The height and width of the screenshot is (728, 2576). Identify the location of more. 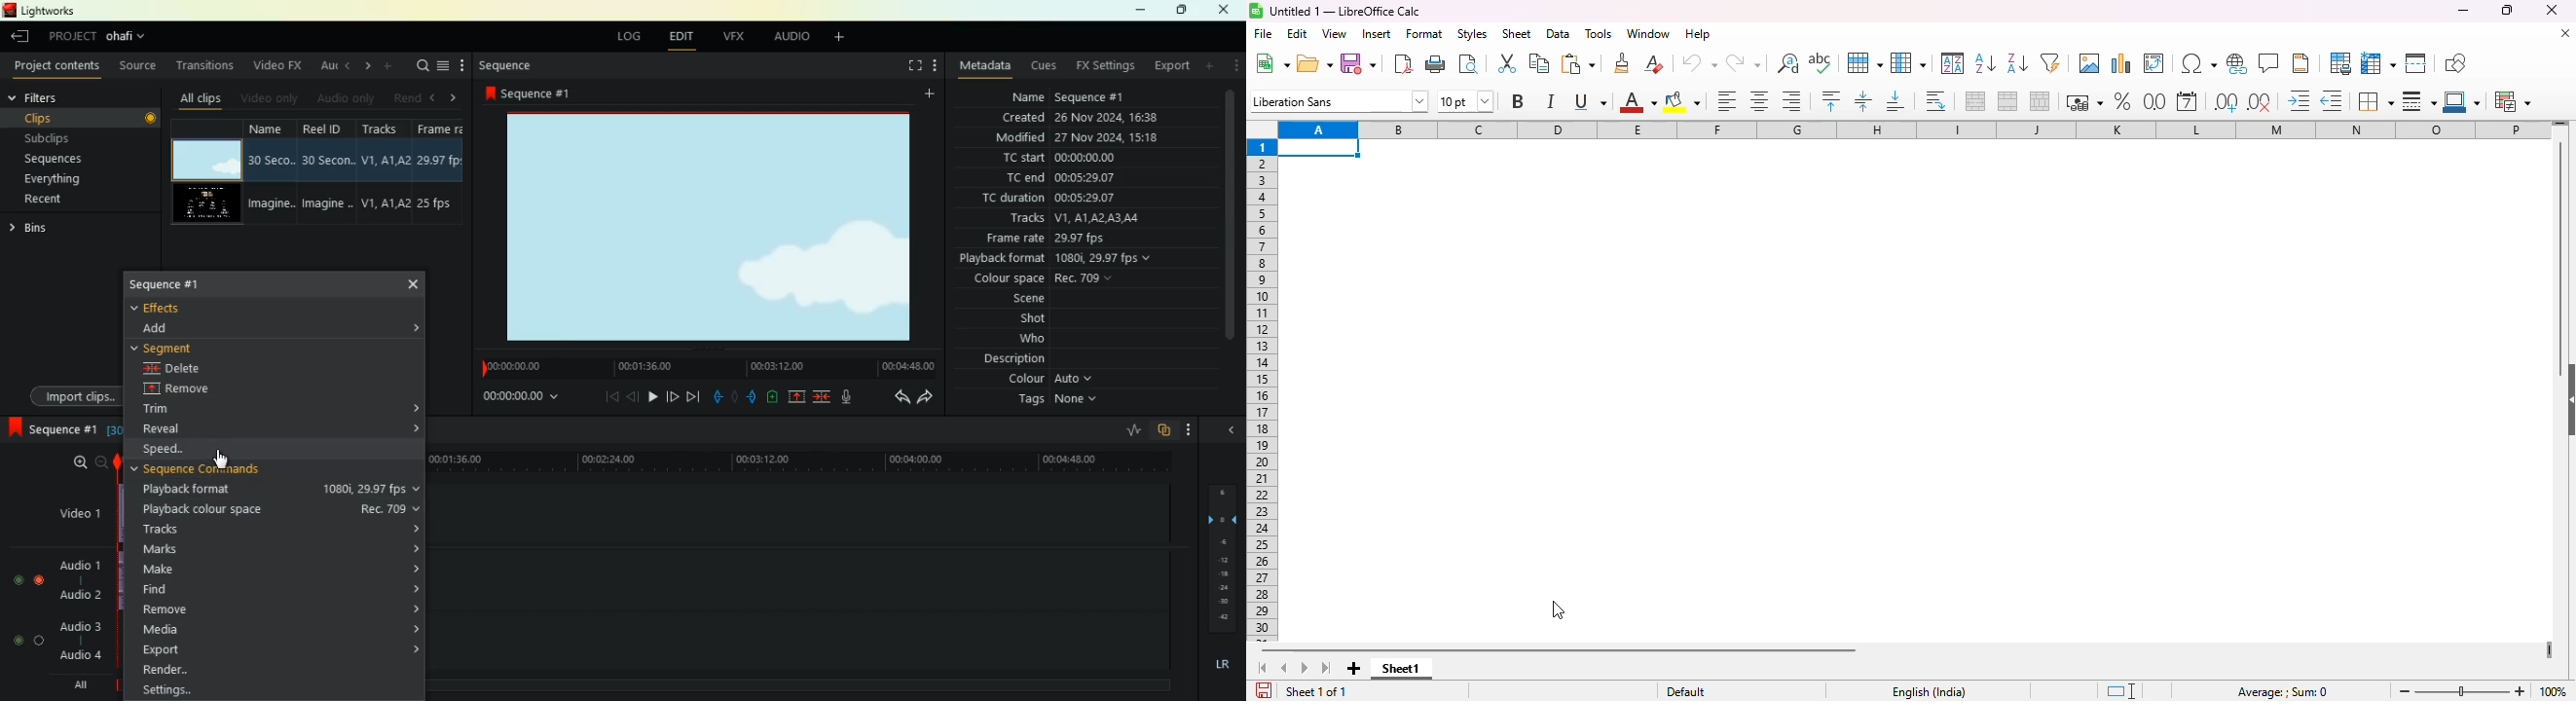
(1189, 429).